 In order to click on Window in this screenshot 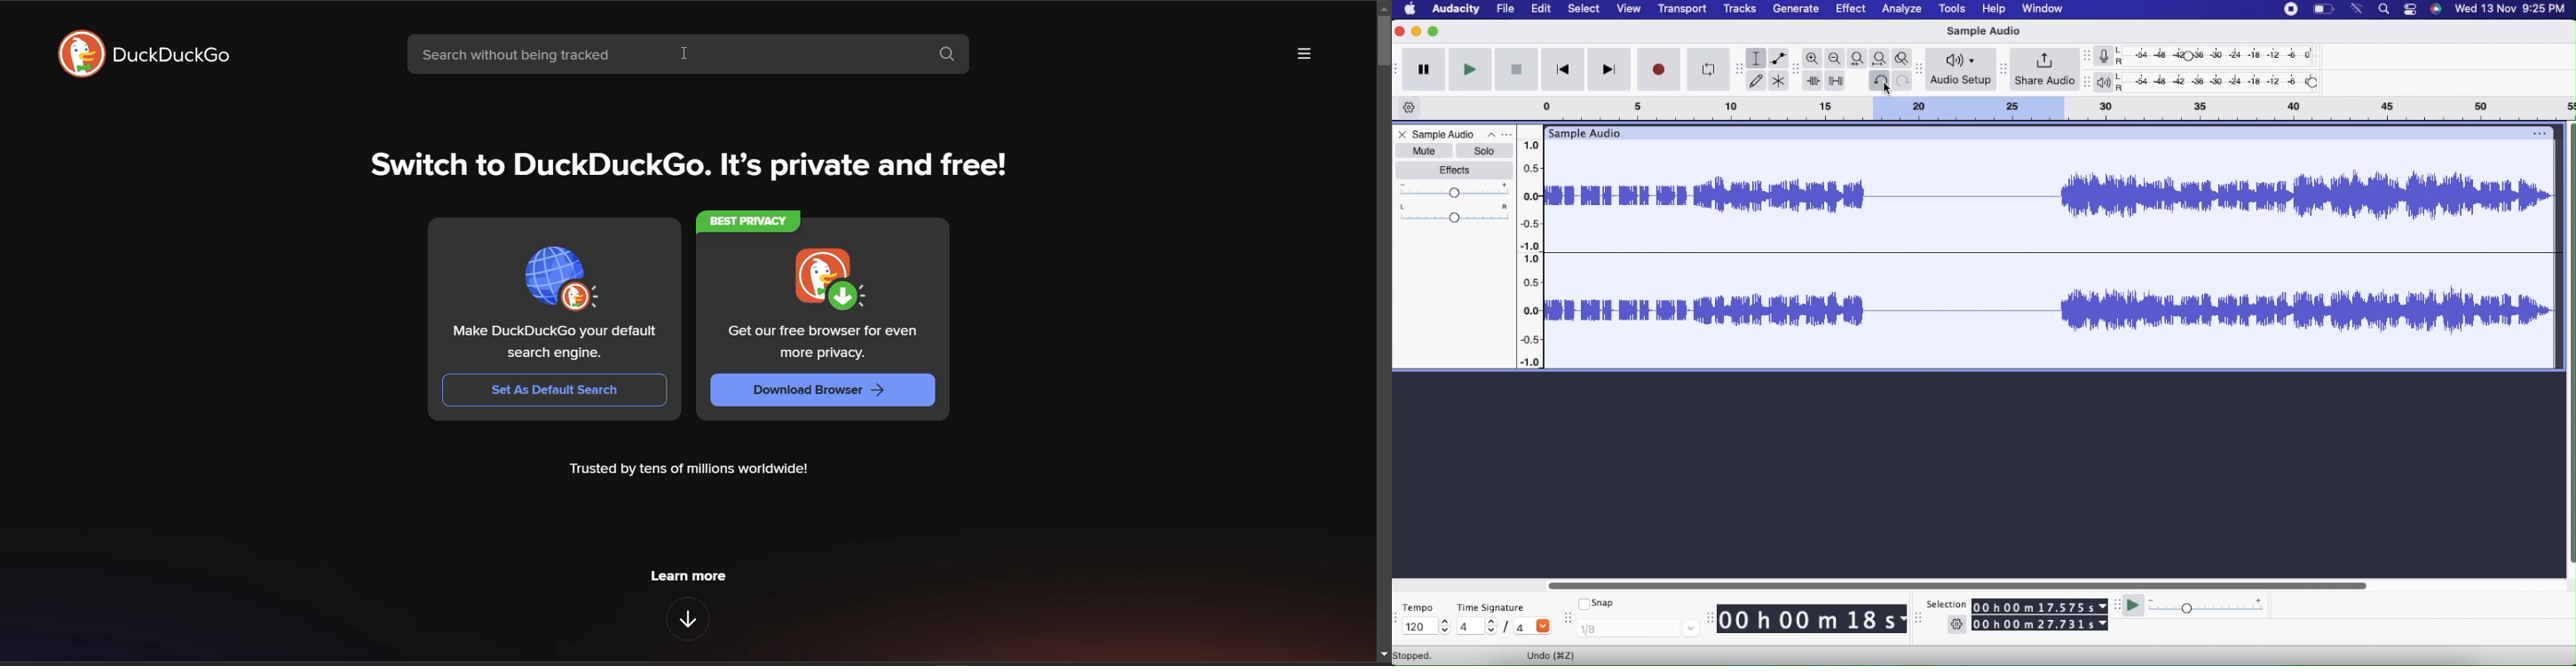, I will do `click(2042, 9)`.